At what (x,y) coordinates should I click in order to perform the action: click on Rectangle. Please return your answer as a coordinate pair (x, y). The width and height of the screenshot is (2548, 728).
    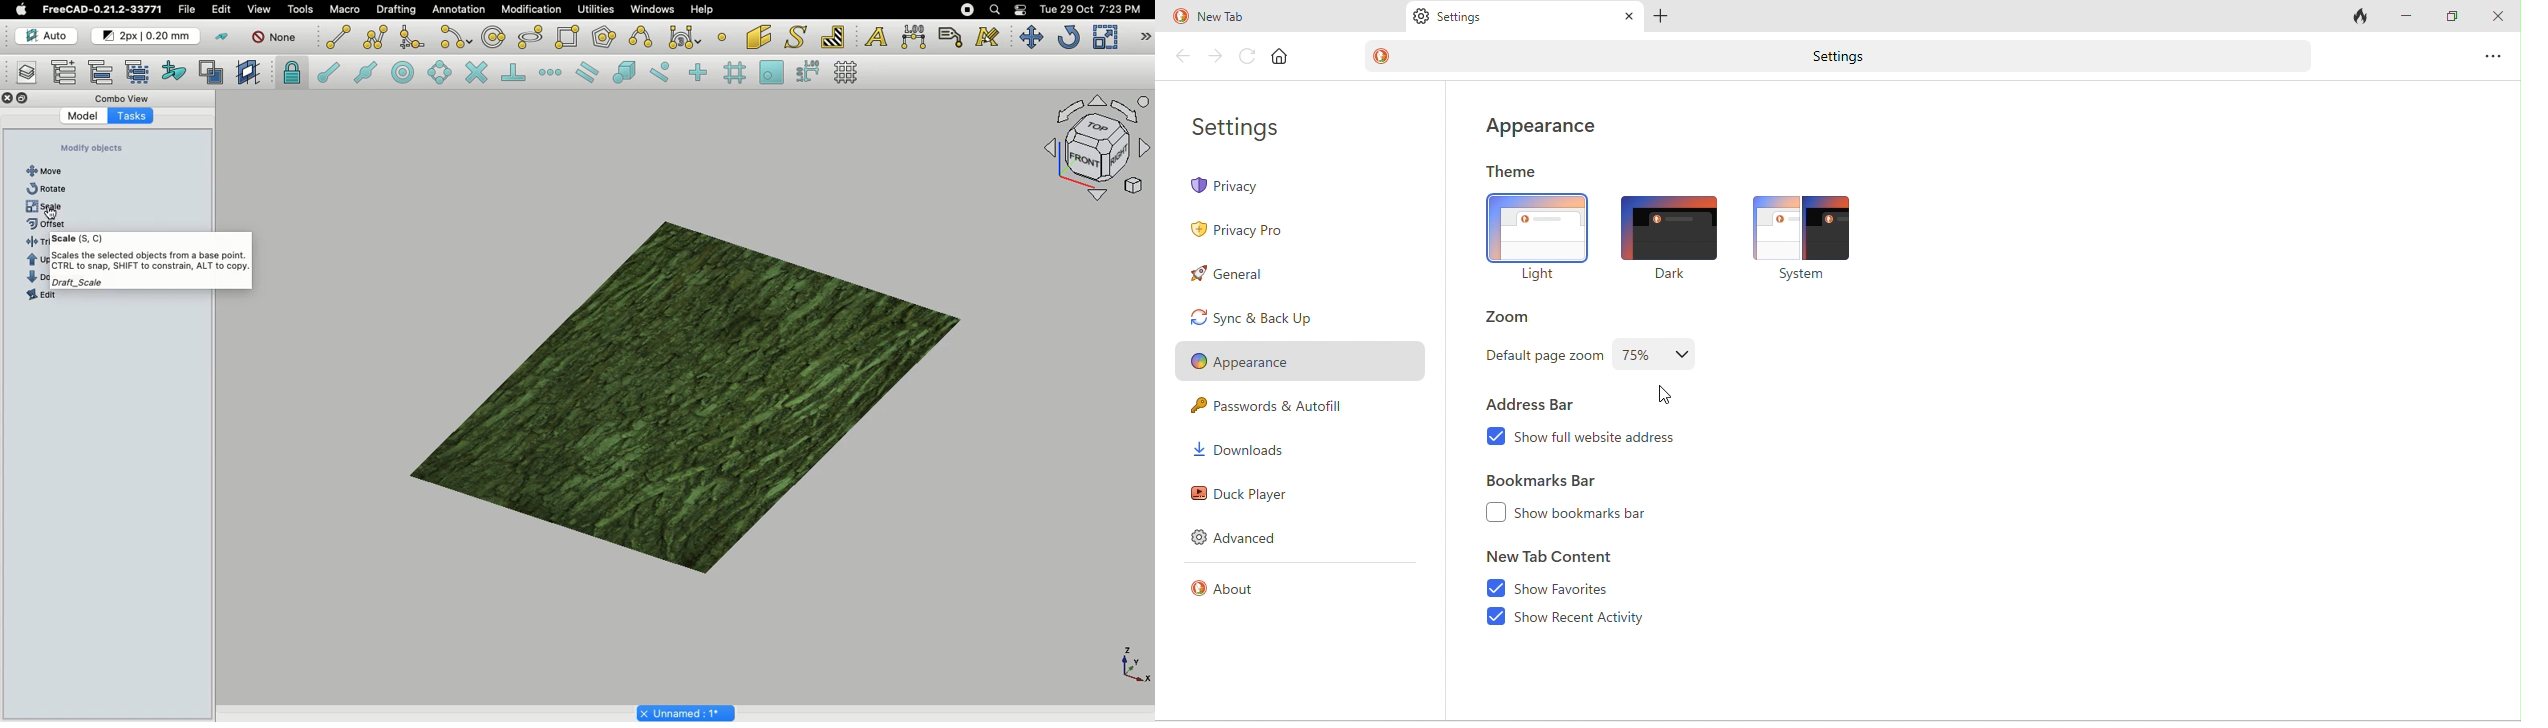
    Looking at the image, I should click on (54, 206).